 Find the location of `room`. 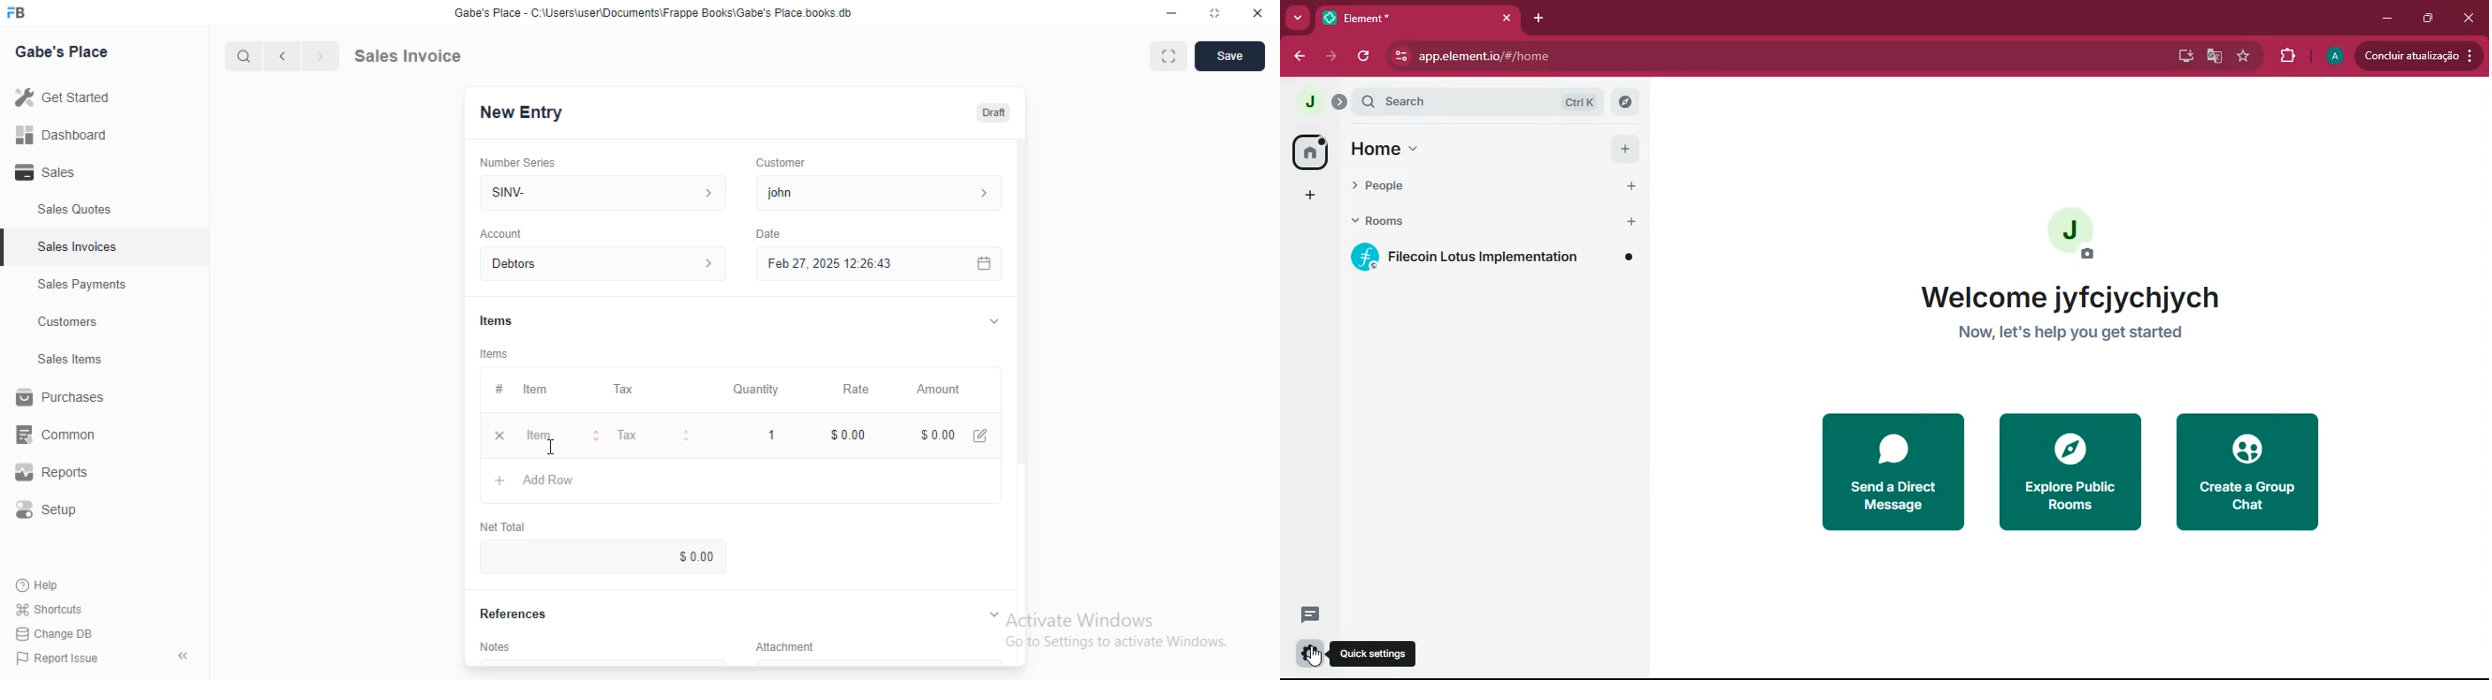

room is located at coordinates (1497, 257).